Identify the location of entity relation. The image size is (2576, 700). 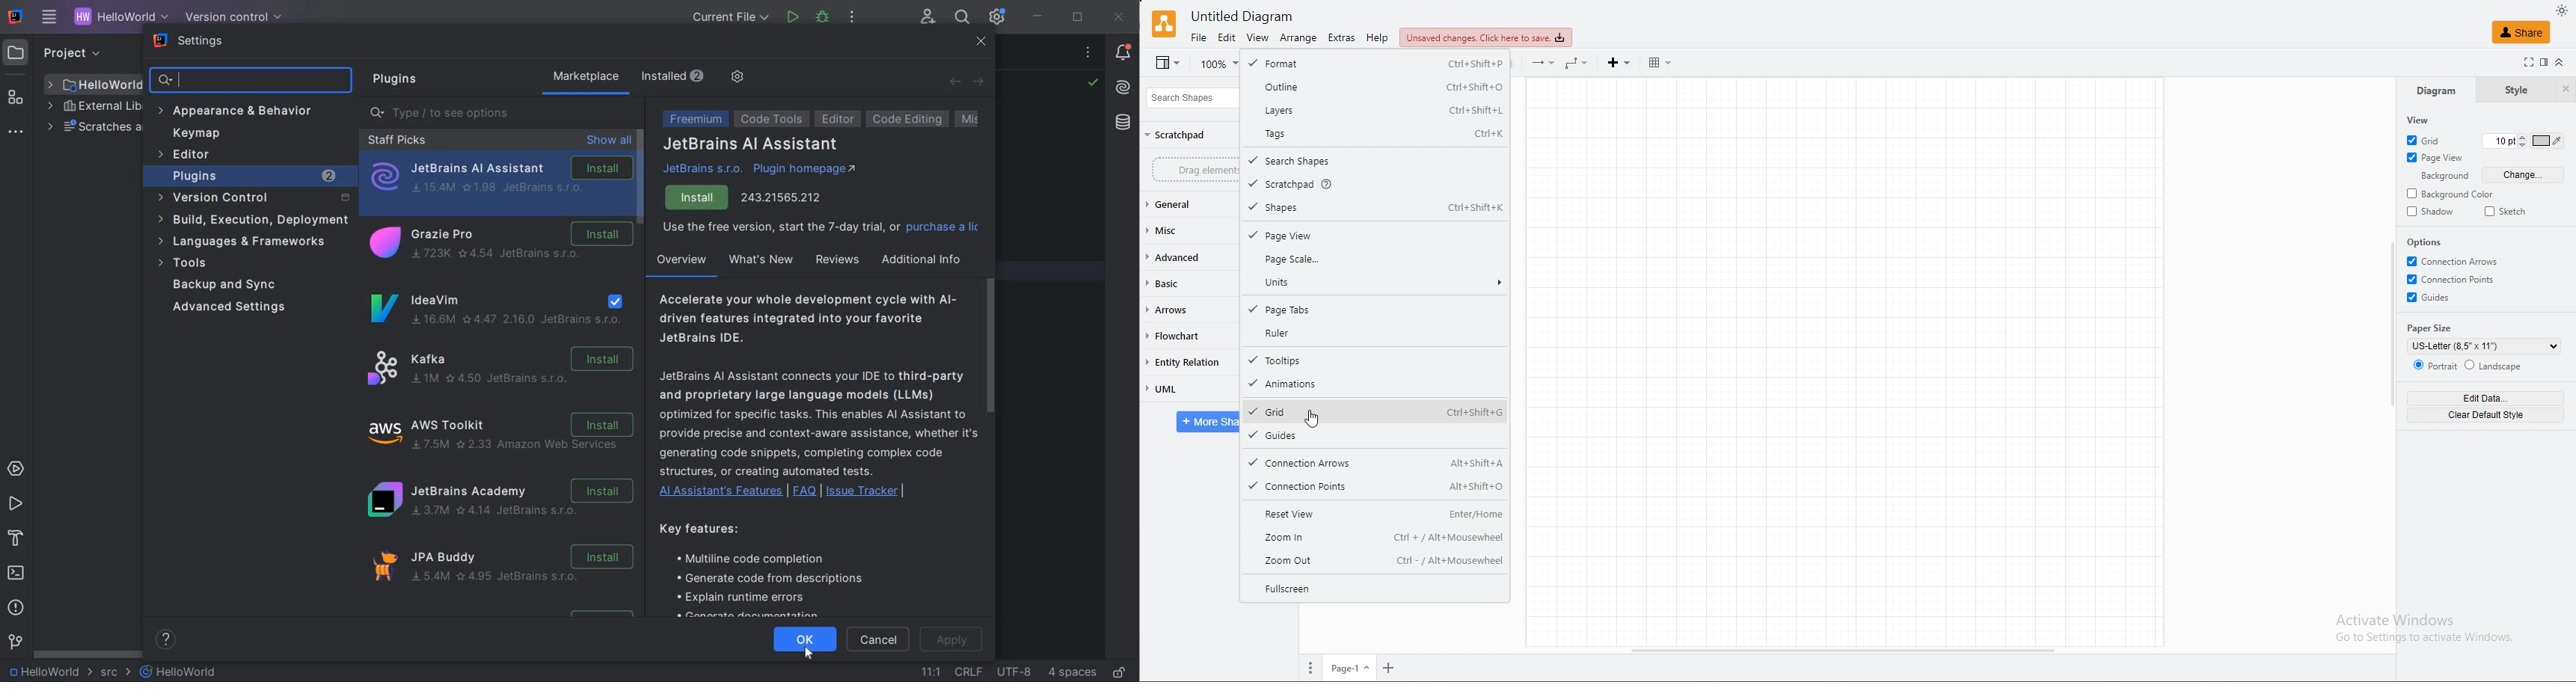
(1191, 361).